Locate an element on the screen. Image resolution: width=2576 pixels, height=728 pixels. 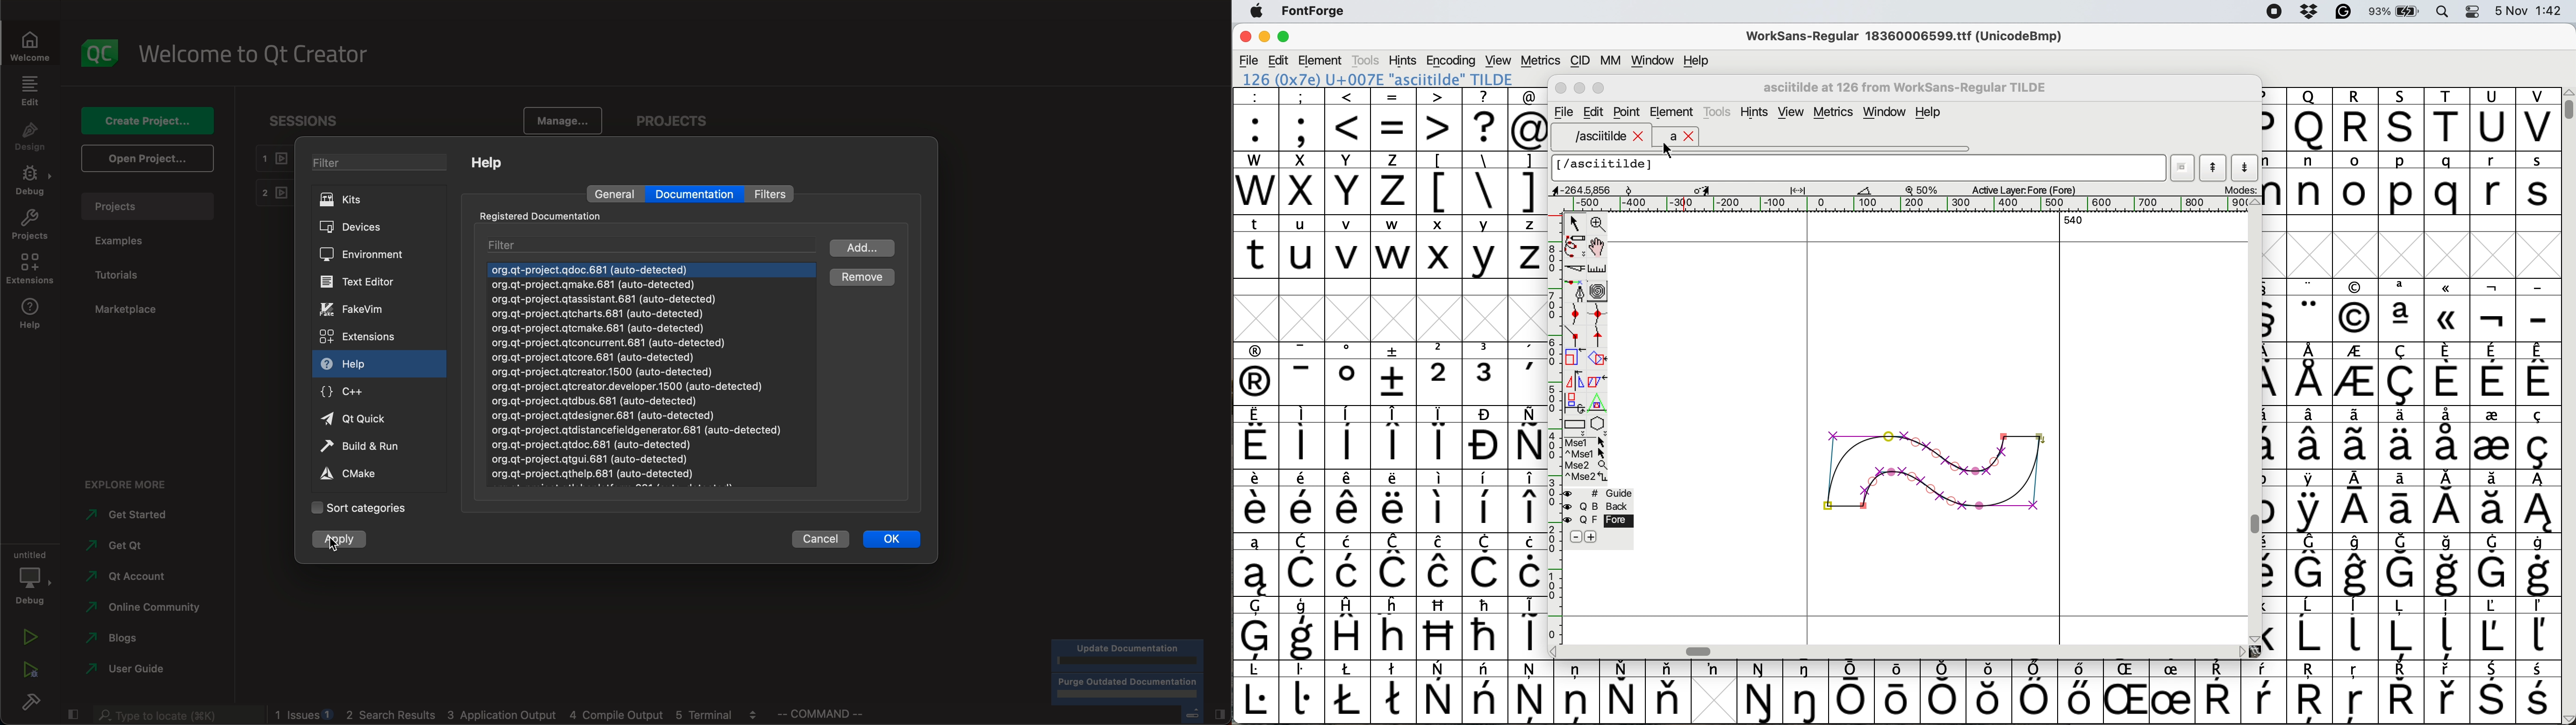
symbol is located at coordinates (1528, 501).